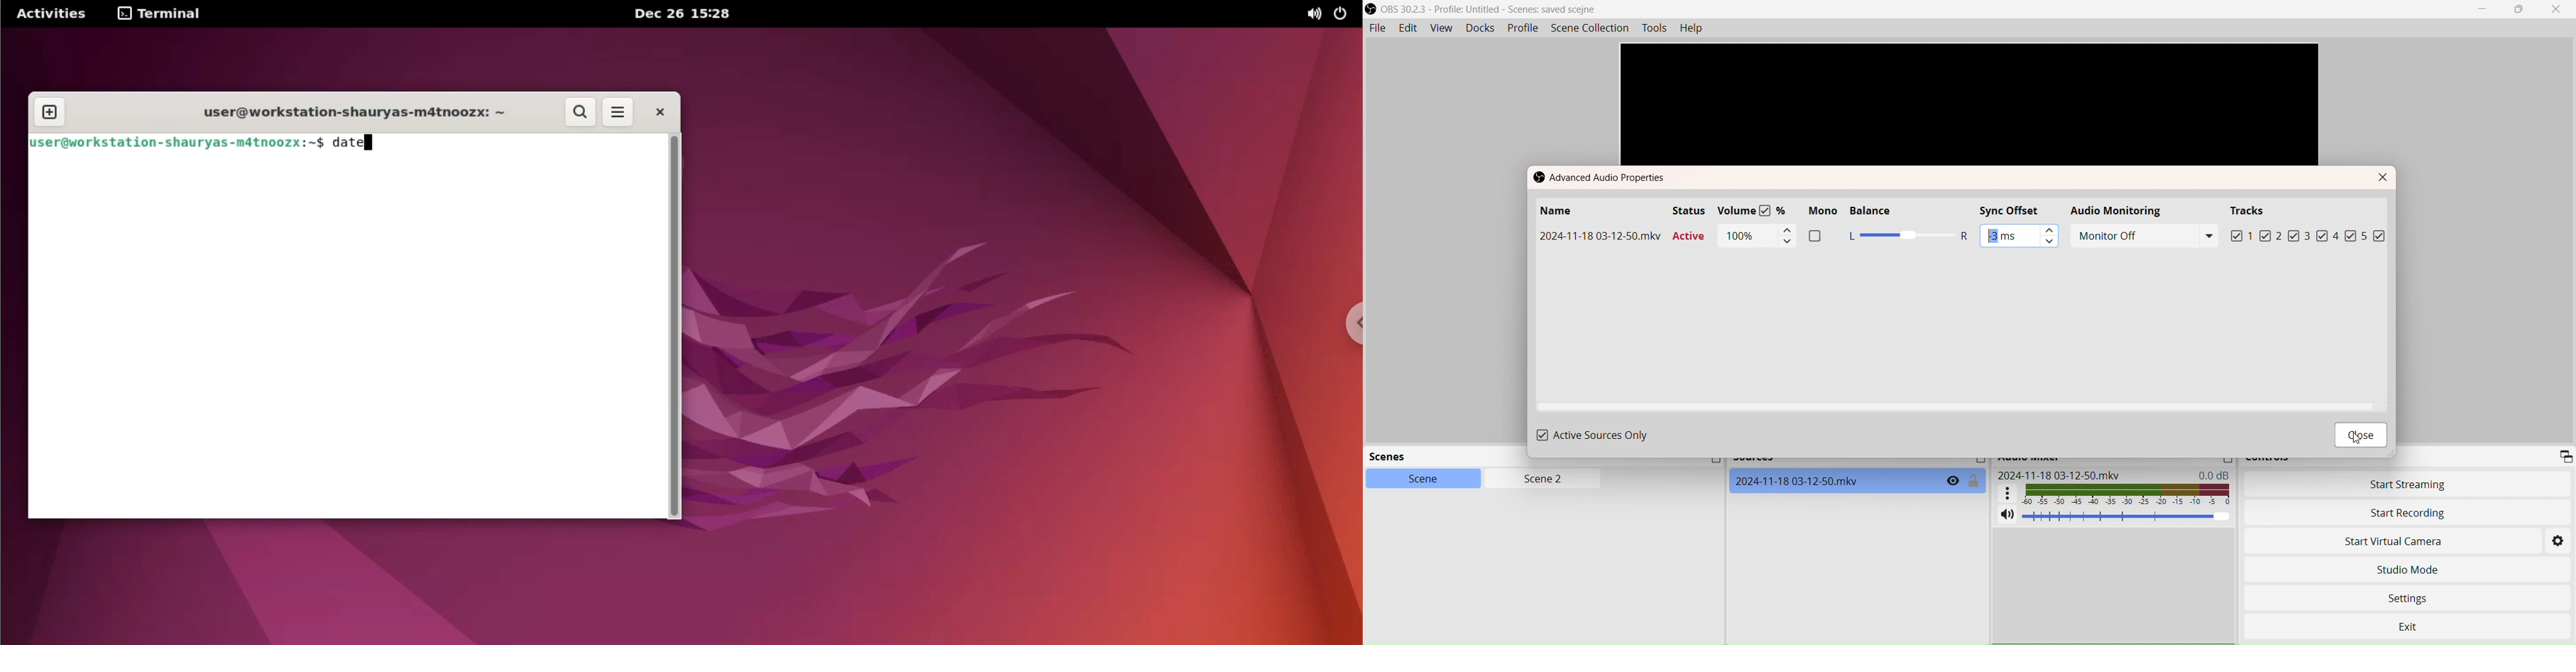 This screenshot has height=672, width=2576. Describe the element at coordinates (2416, 596) in the screenshot. I see `Settings` at that location.